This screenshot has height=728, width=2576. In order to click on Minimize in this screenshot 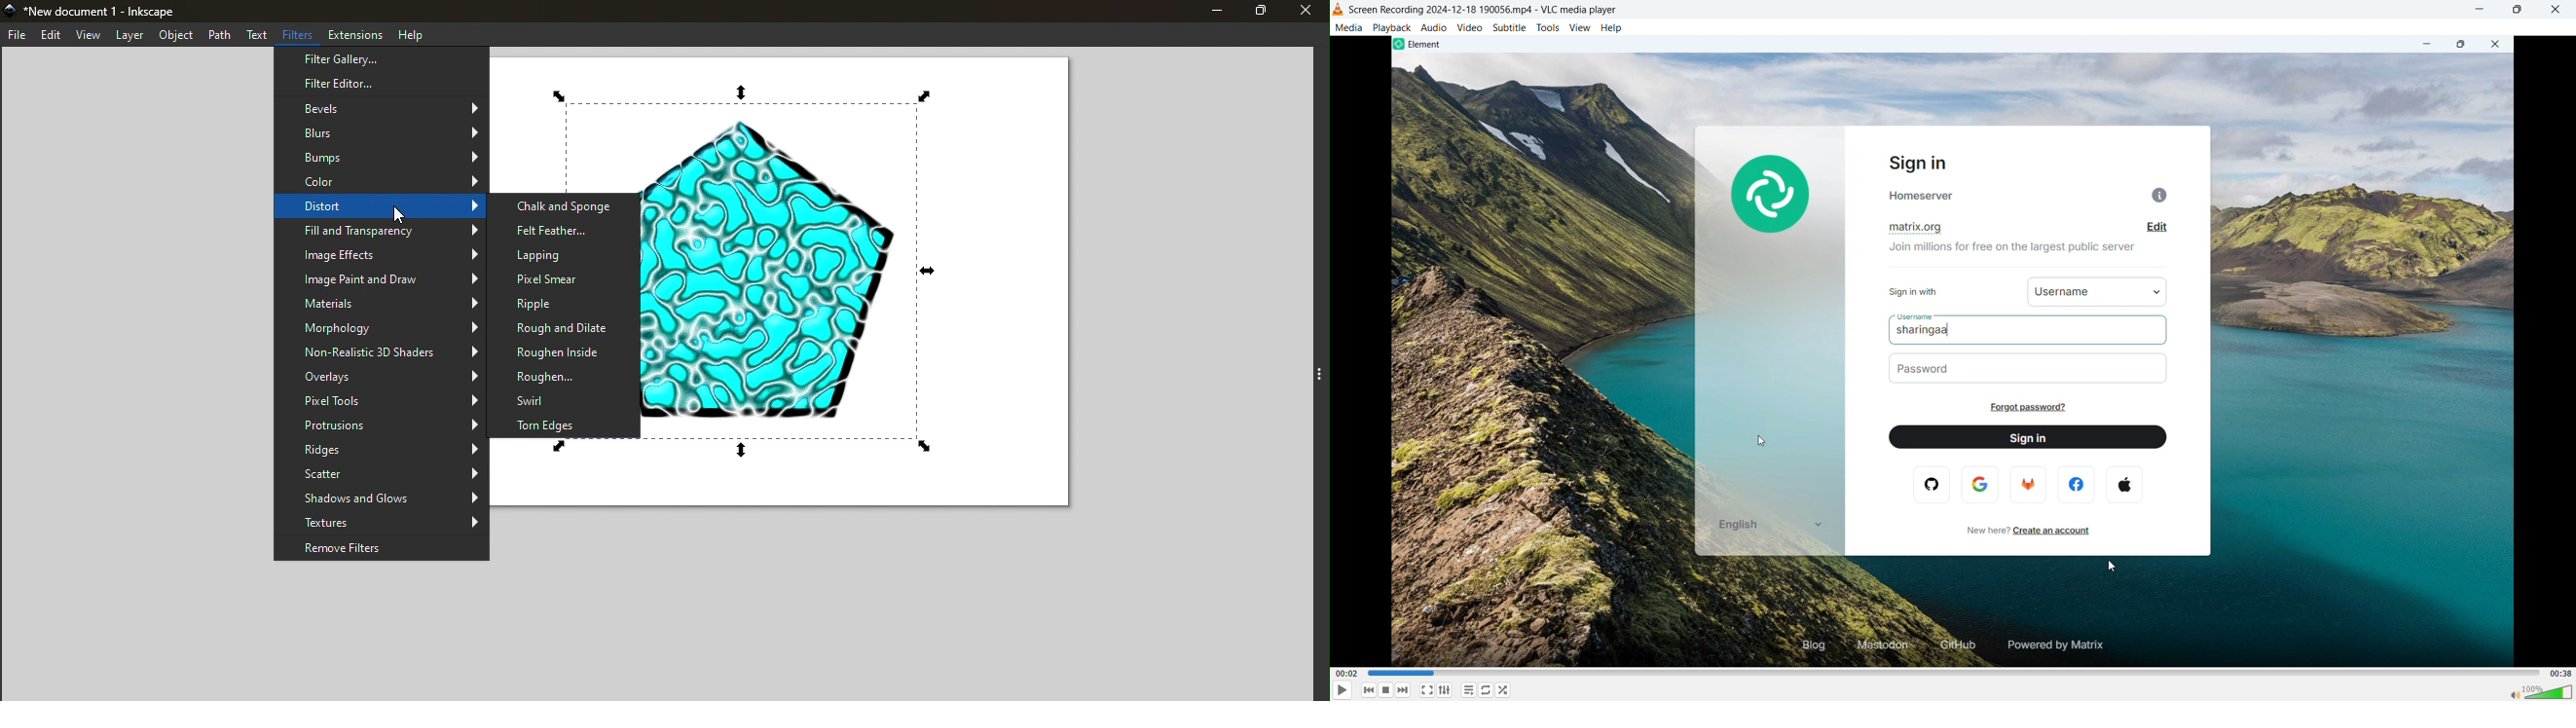, I will do `click(1215, 10)`.